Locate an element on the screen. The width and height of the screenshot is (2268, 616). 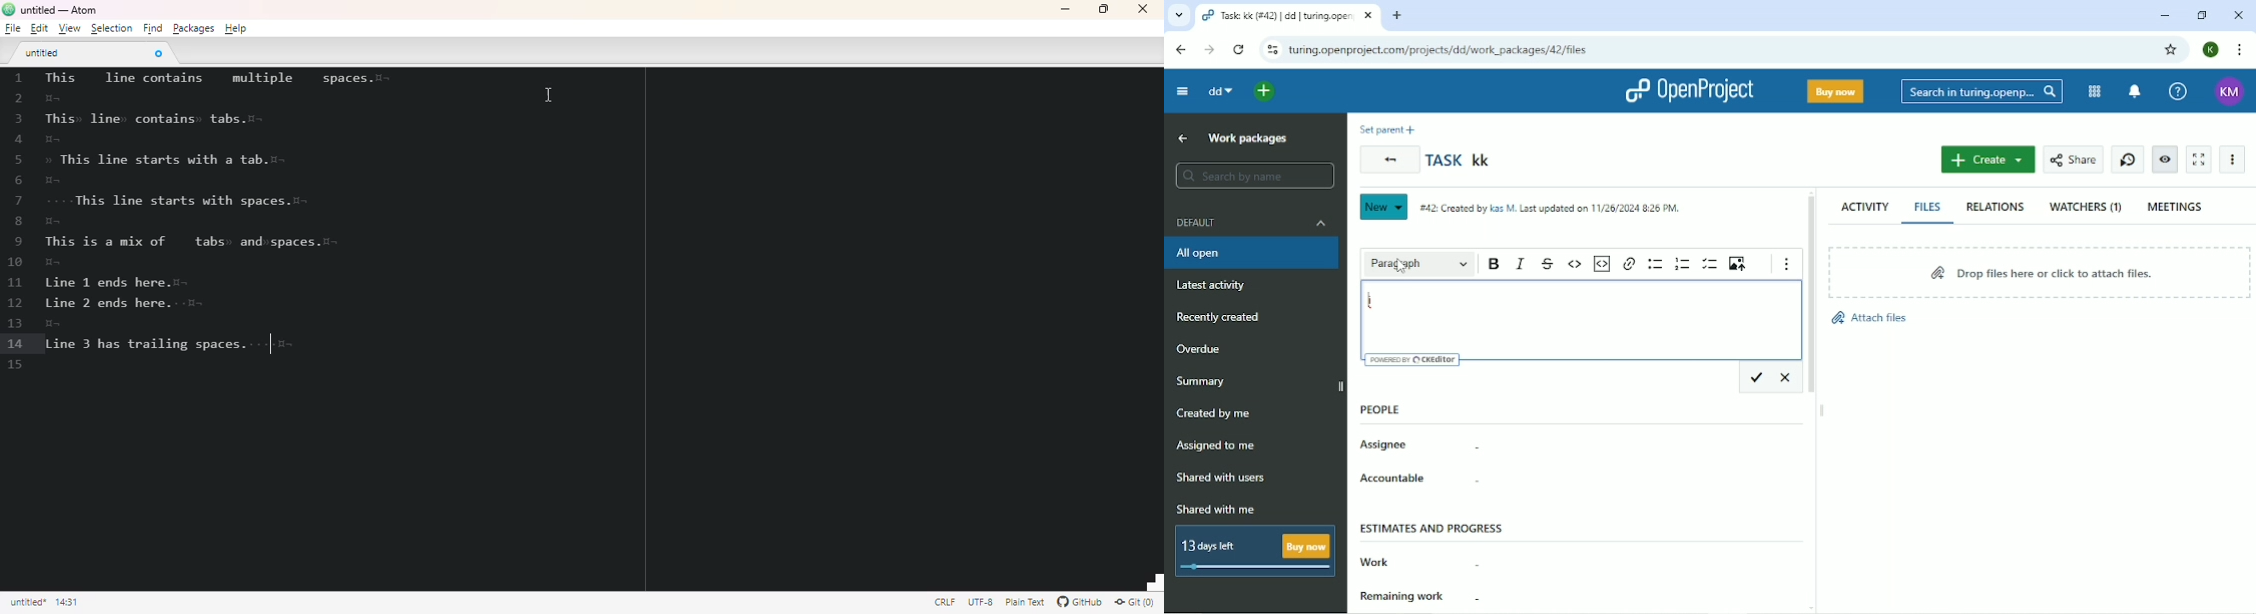
Shared with users is located at coordinates (1221, 478).